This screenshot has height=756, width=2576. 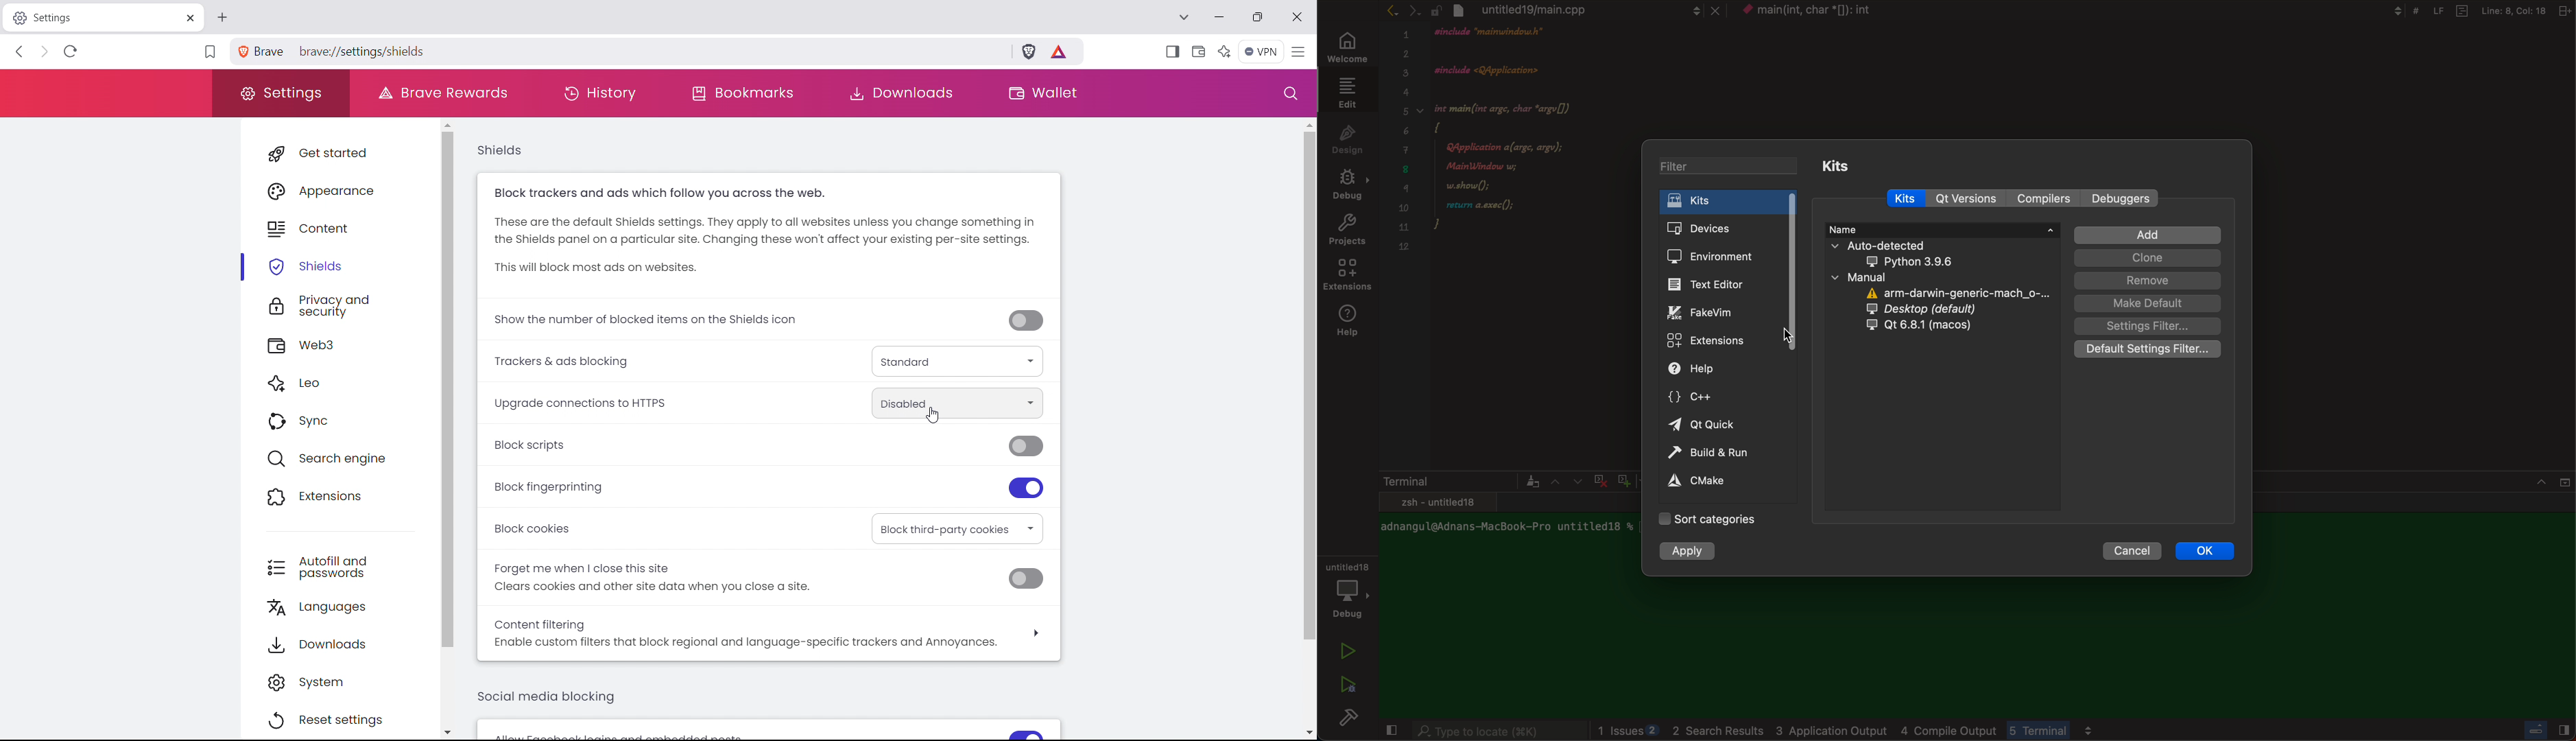 I want to click on run, so click(x=1349, y=651).